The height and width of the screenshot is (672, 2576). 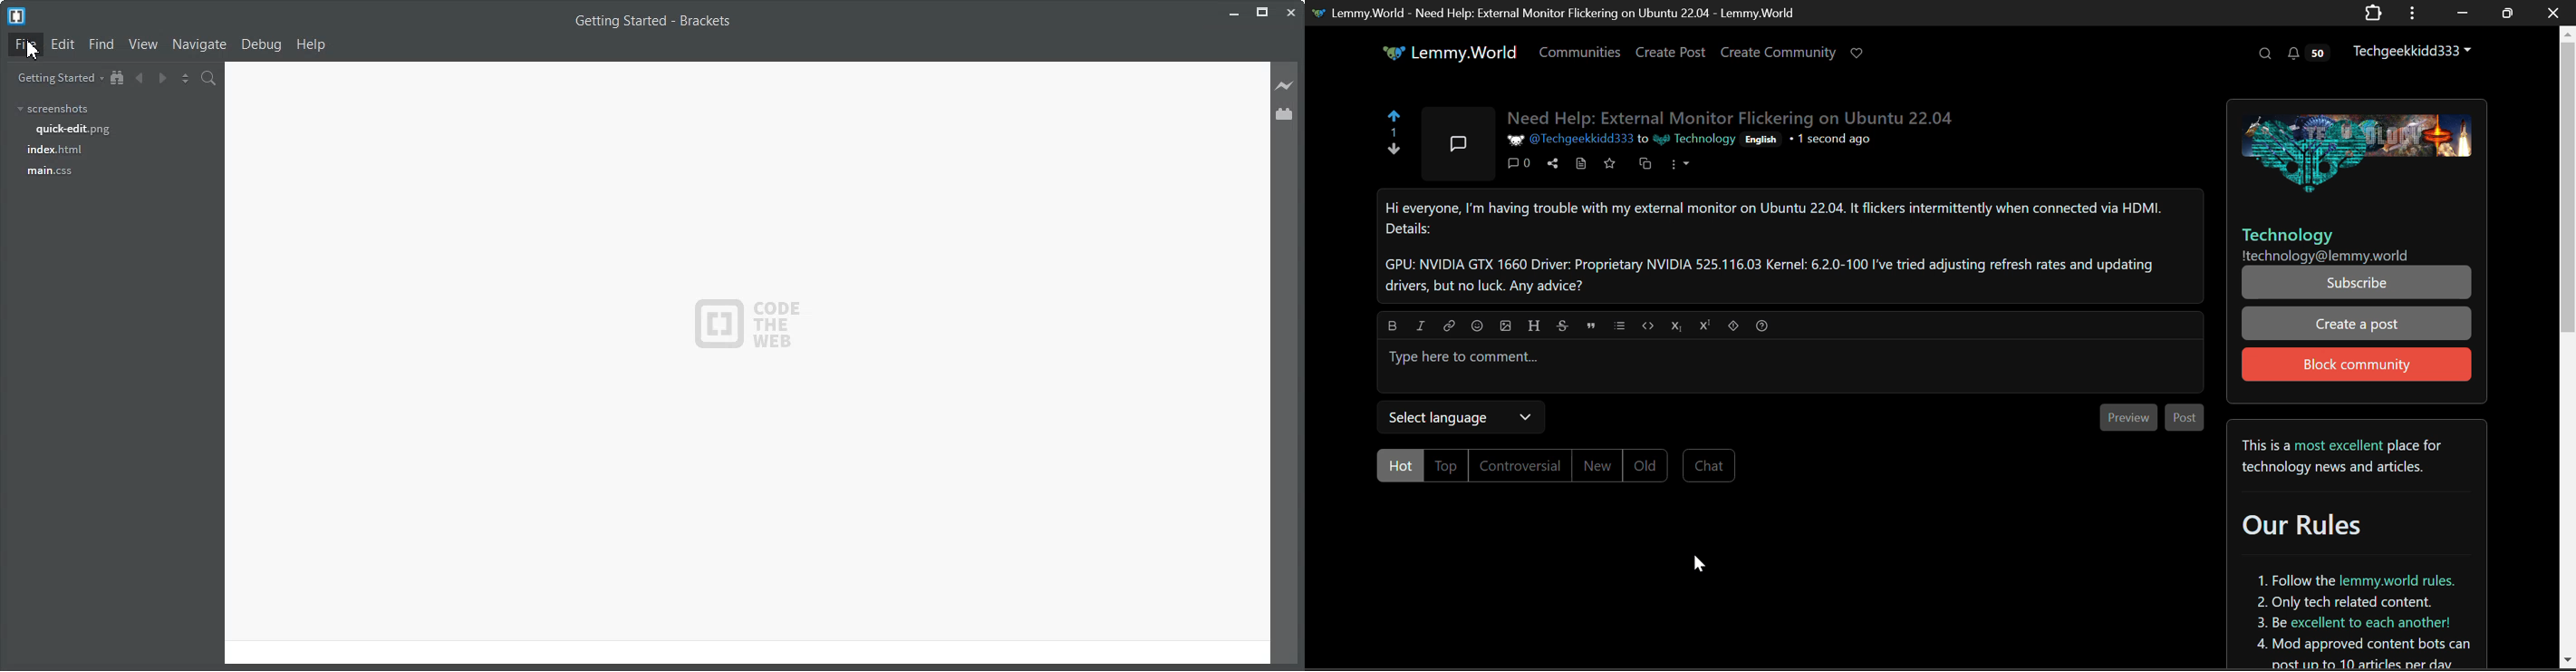 What do you see at coordinates (2185, 417) in the screenshot?
I see `Post` at bounding box center [2185, 417].